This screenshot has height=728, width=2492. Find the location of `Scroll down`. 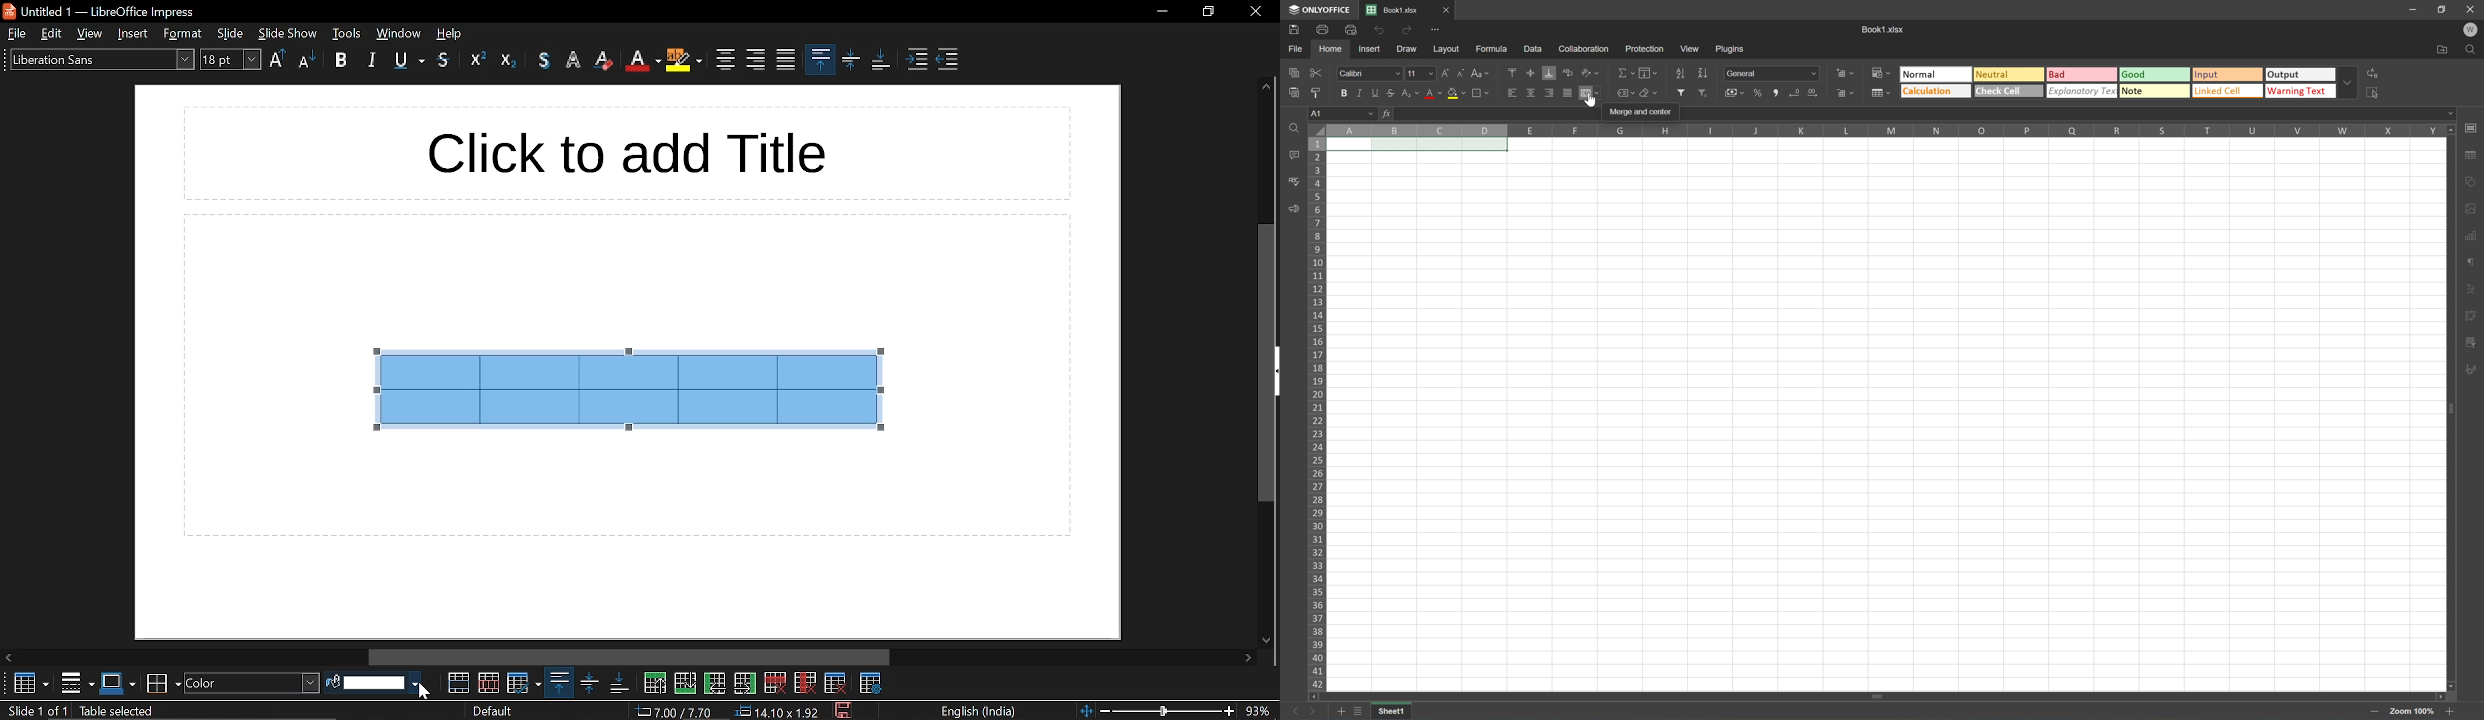

Scroll down is located at coordinates (2453, 686).